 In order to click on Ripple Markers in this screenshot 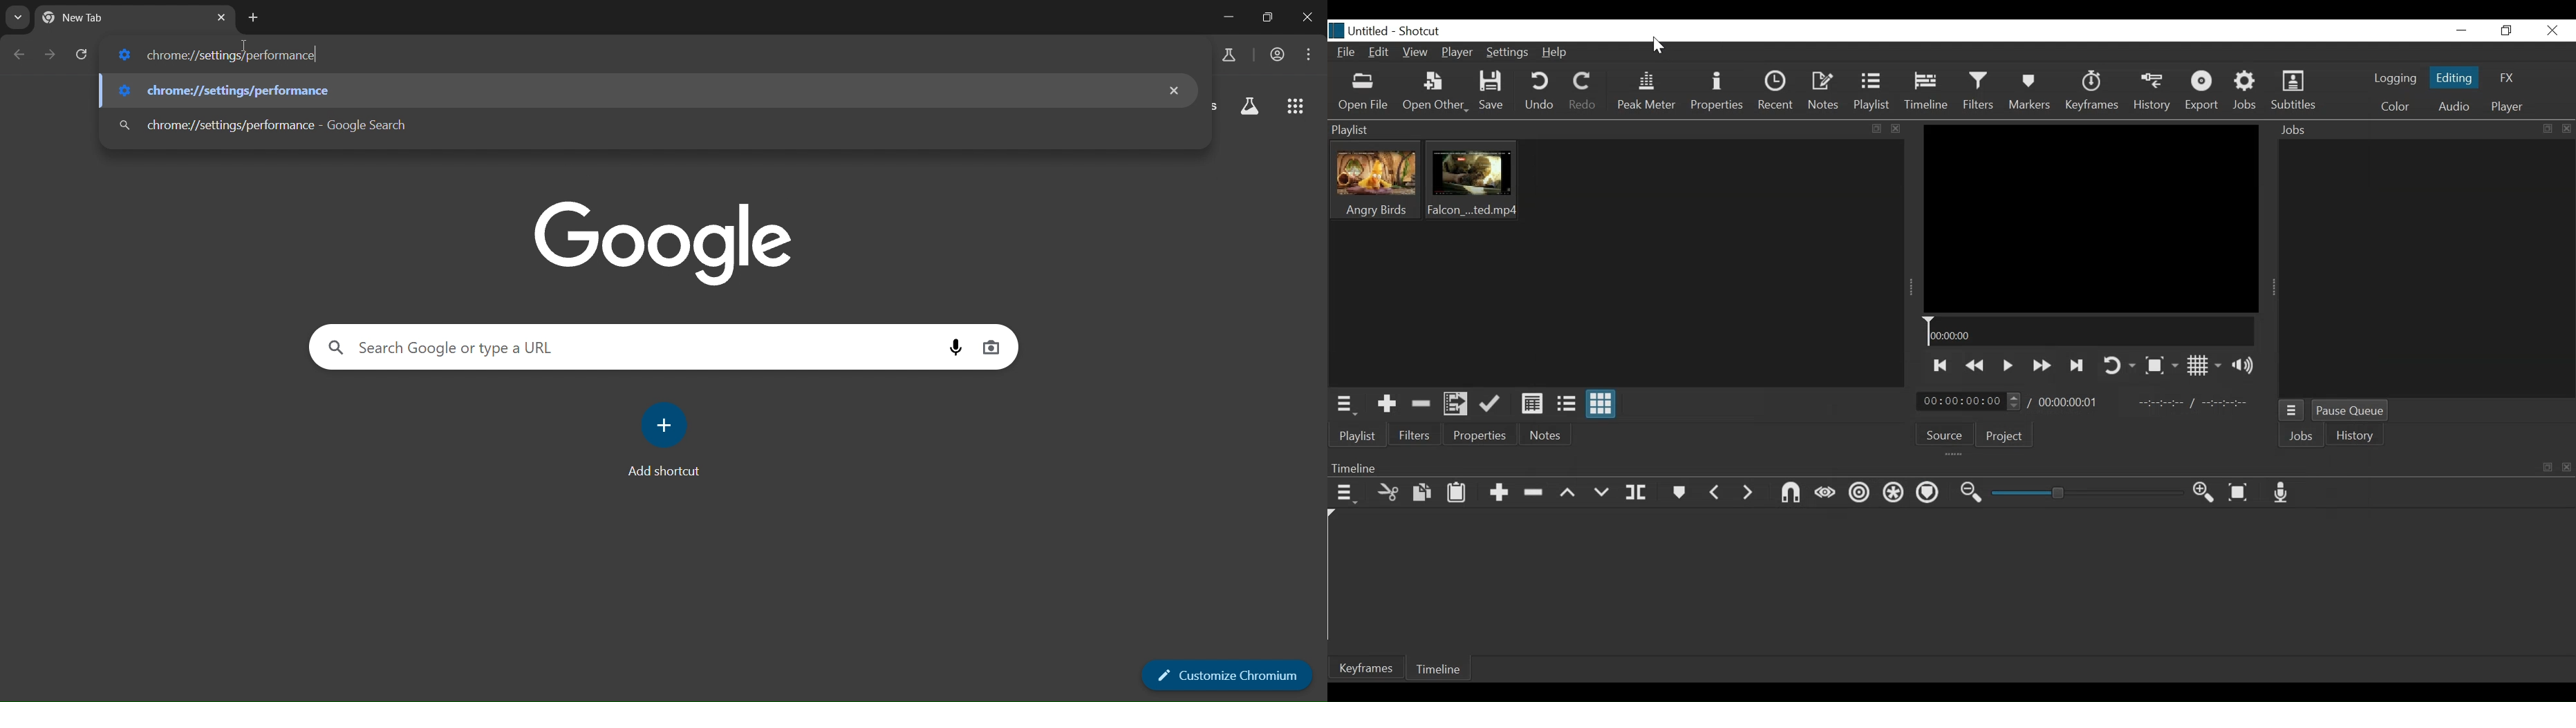, I will do `click(1930, 493)`.